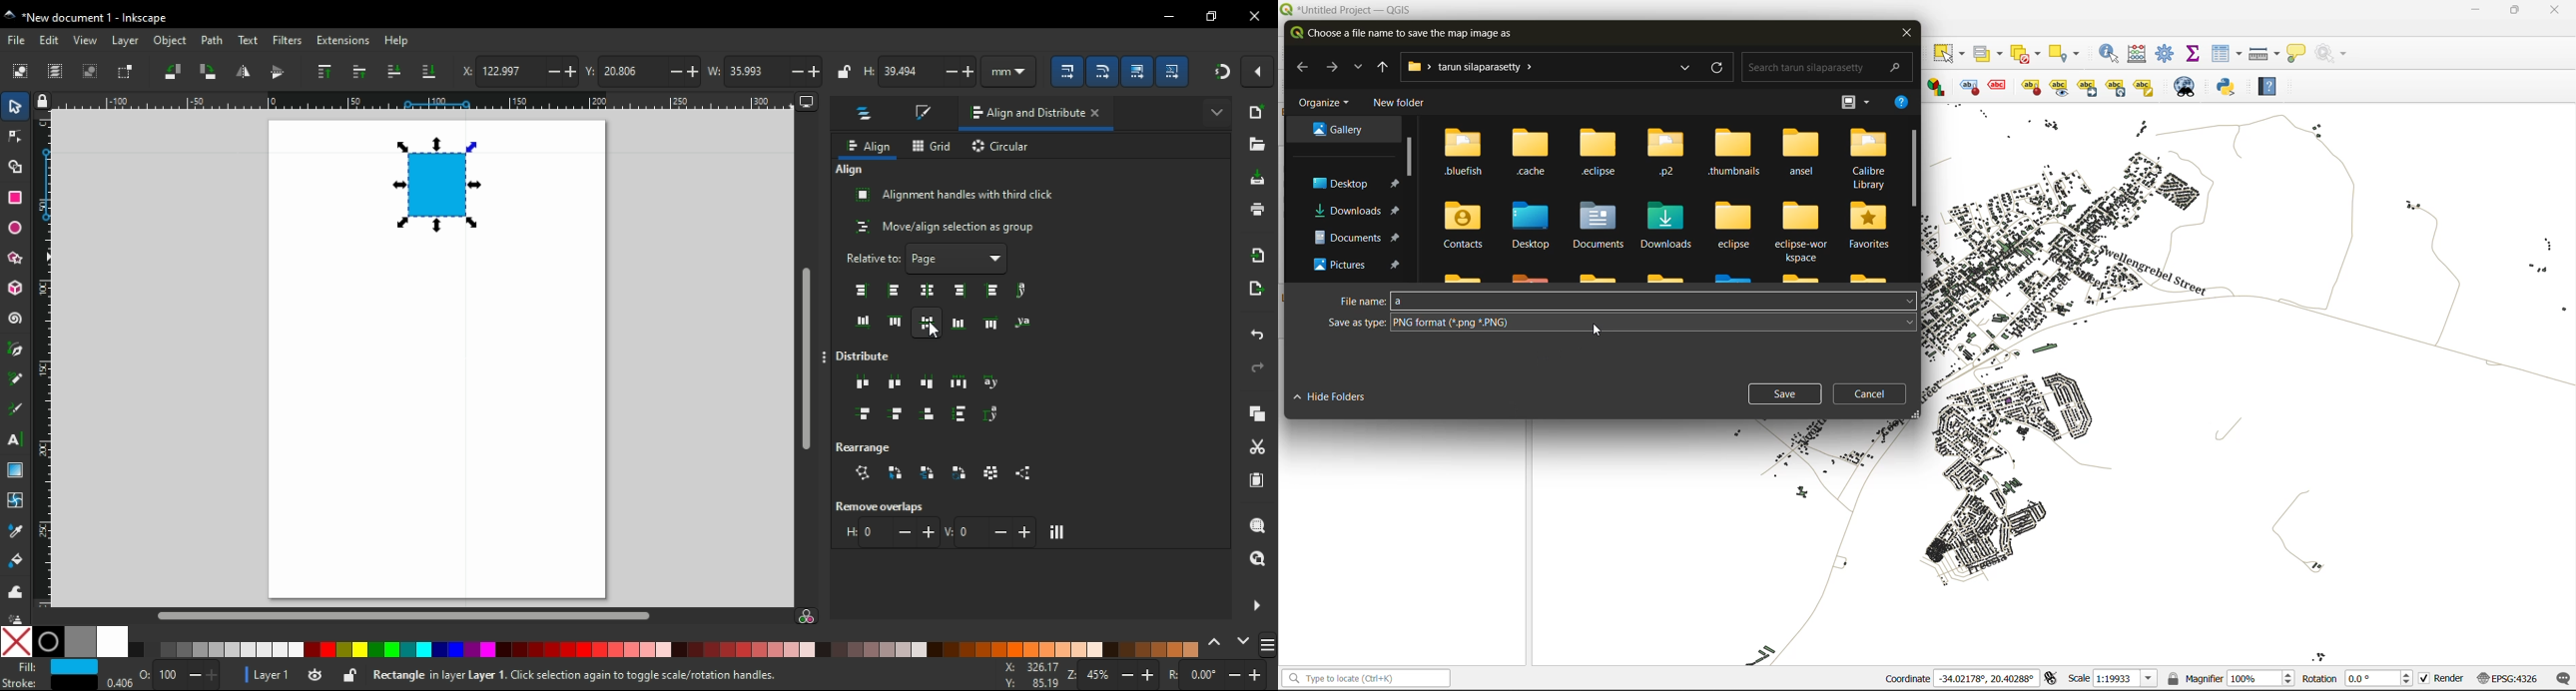 The width and height of the screenshot is (2576, 700). I want to click on Rotate a label, so click(2116, 86).